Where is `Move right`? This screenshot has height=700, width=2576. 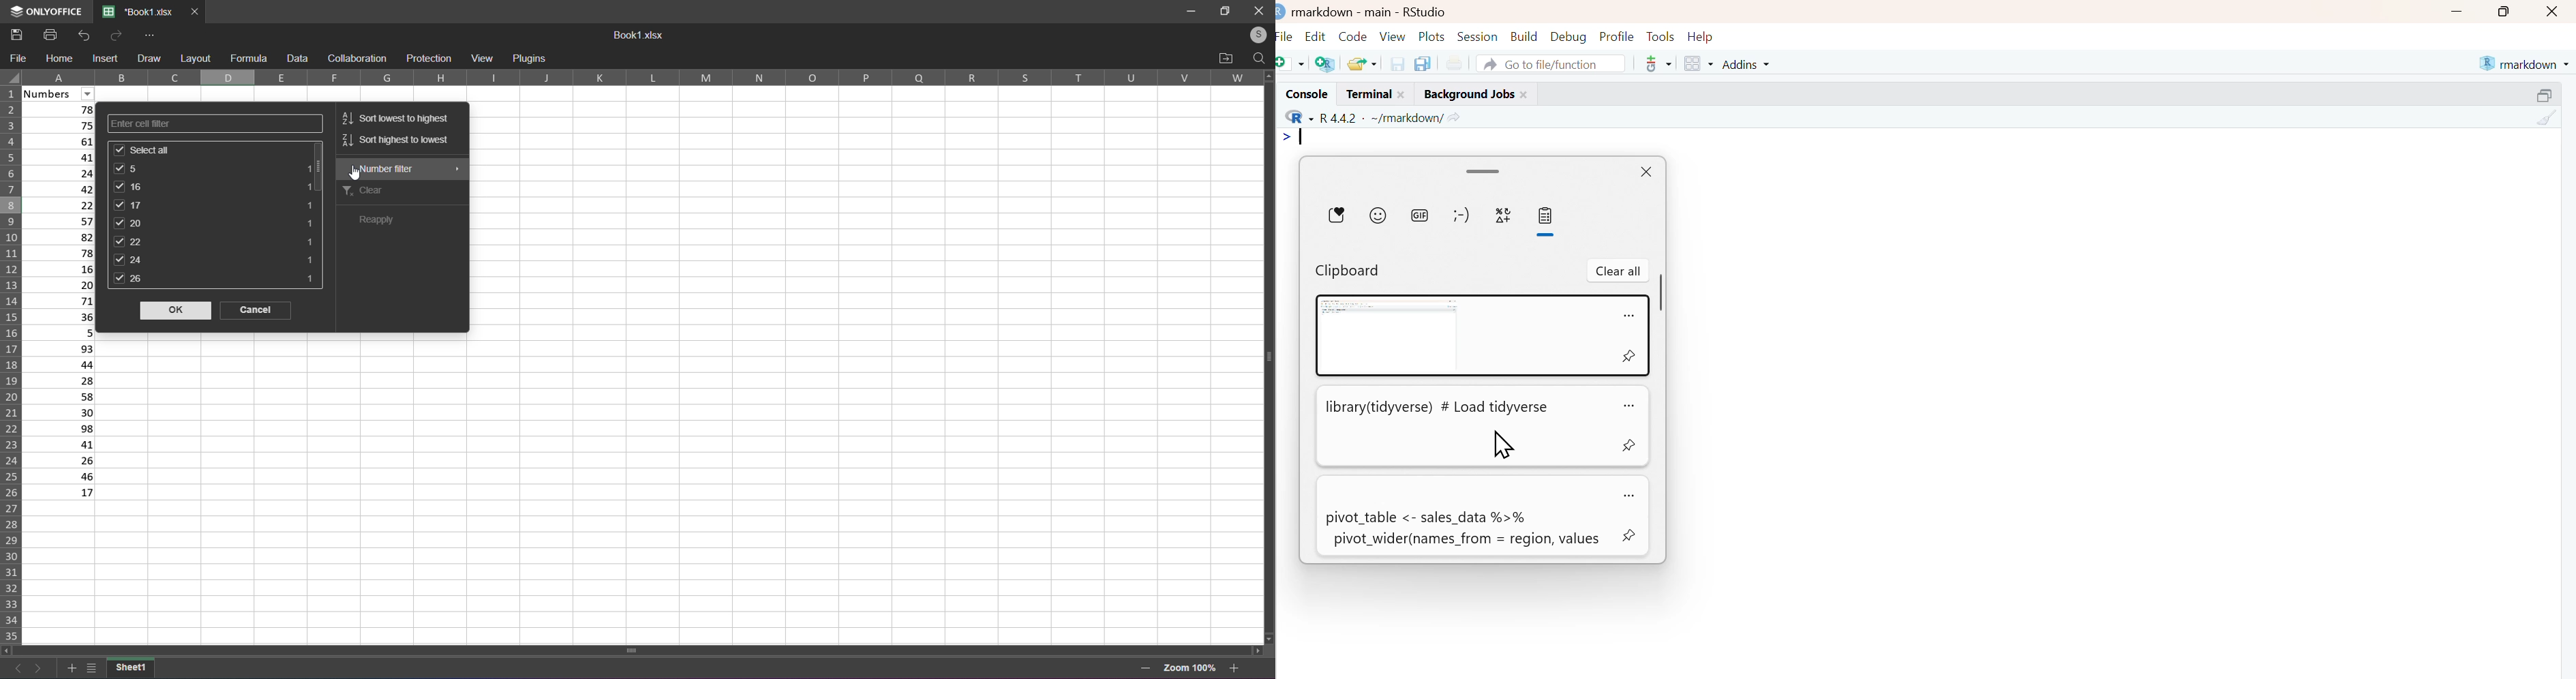 Move right is located at coordinates (1256, 650).